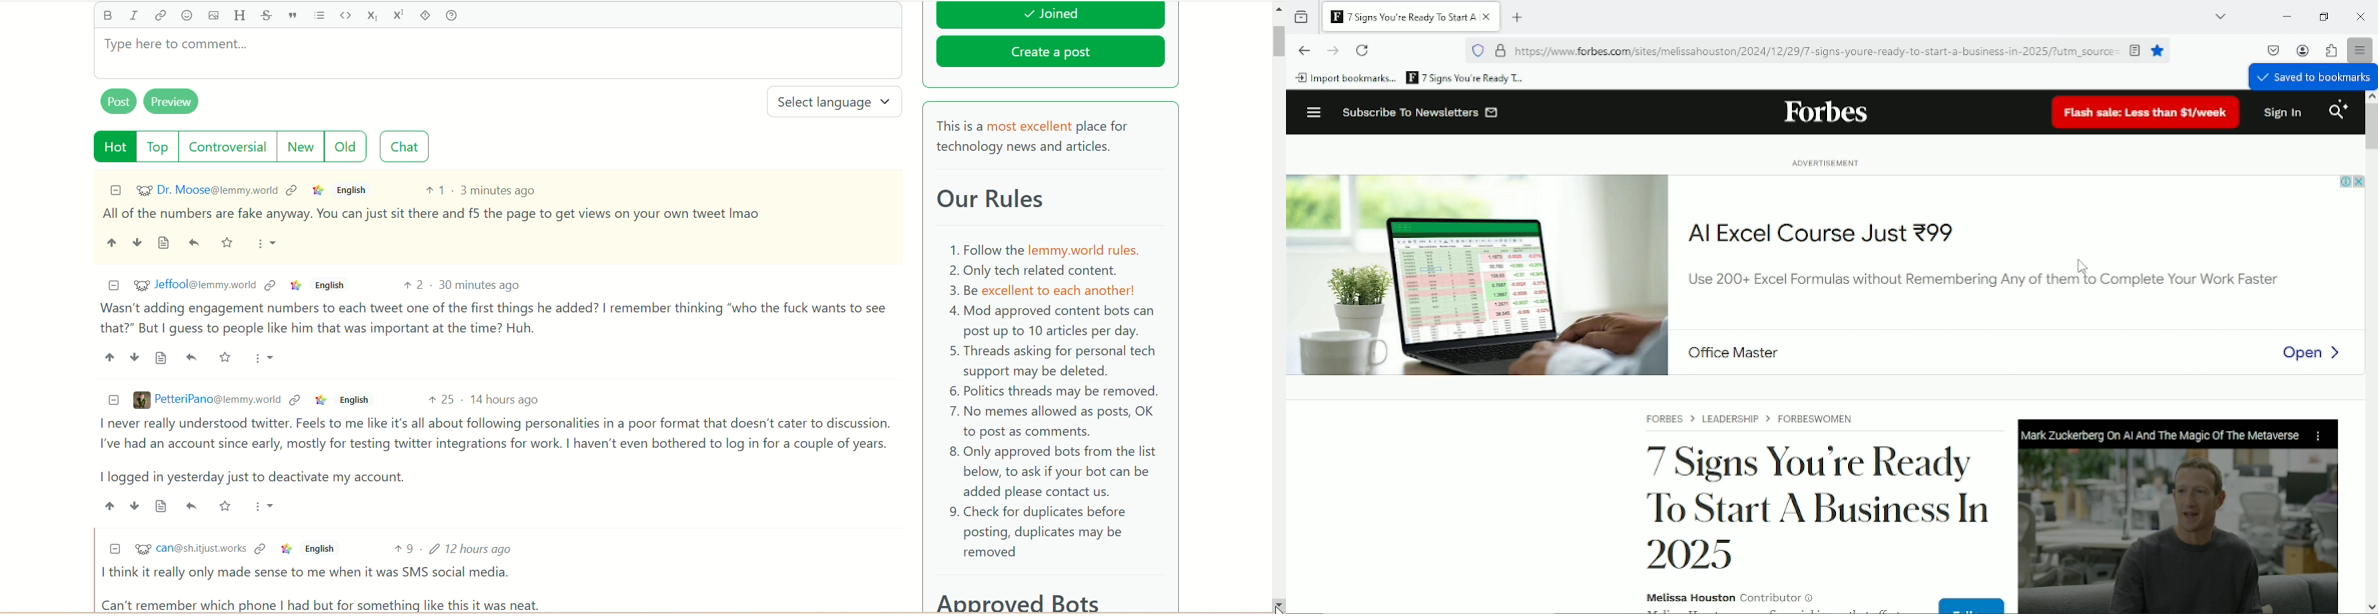  Describe the element at coordinates (1832, 266) in the screenshot. I see `Advertisement` at that location.